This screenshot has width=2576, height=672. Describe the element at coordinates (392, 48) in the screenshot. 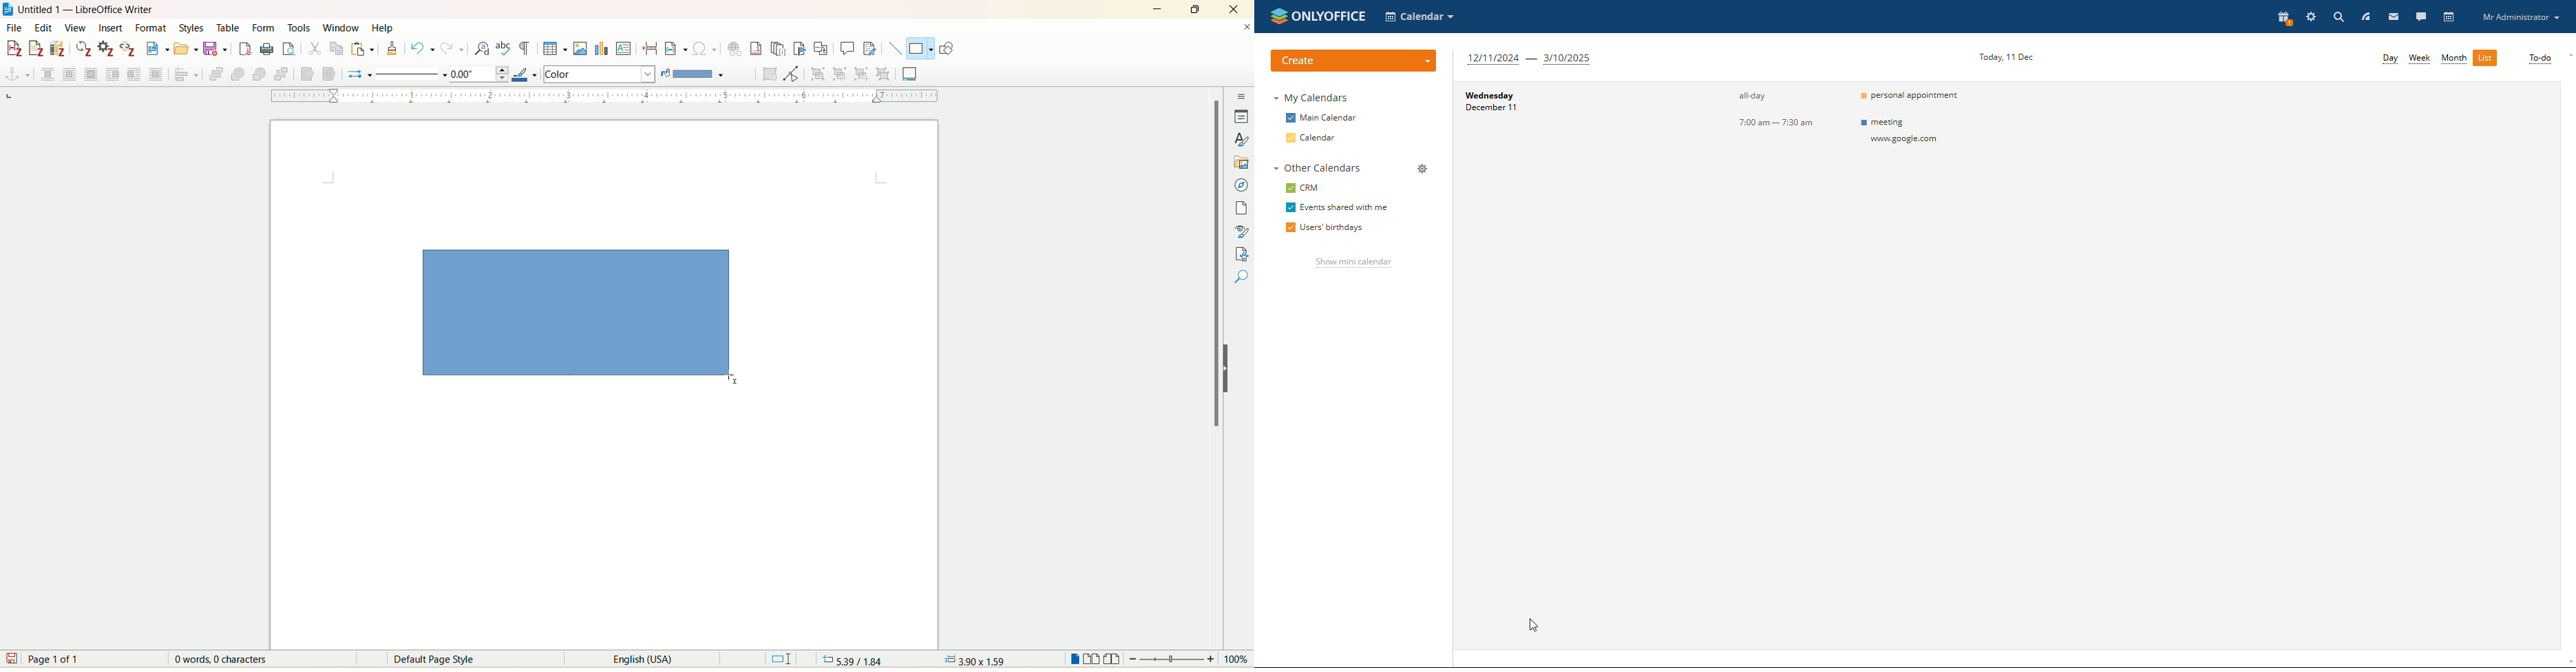

I see `clone formatting` at that location.